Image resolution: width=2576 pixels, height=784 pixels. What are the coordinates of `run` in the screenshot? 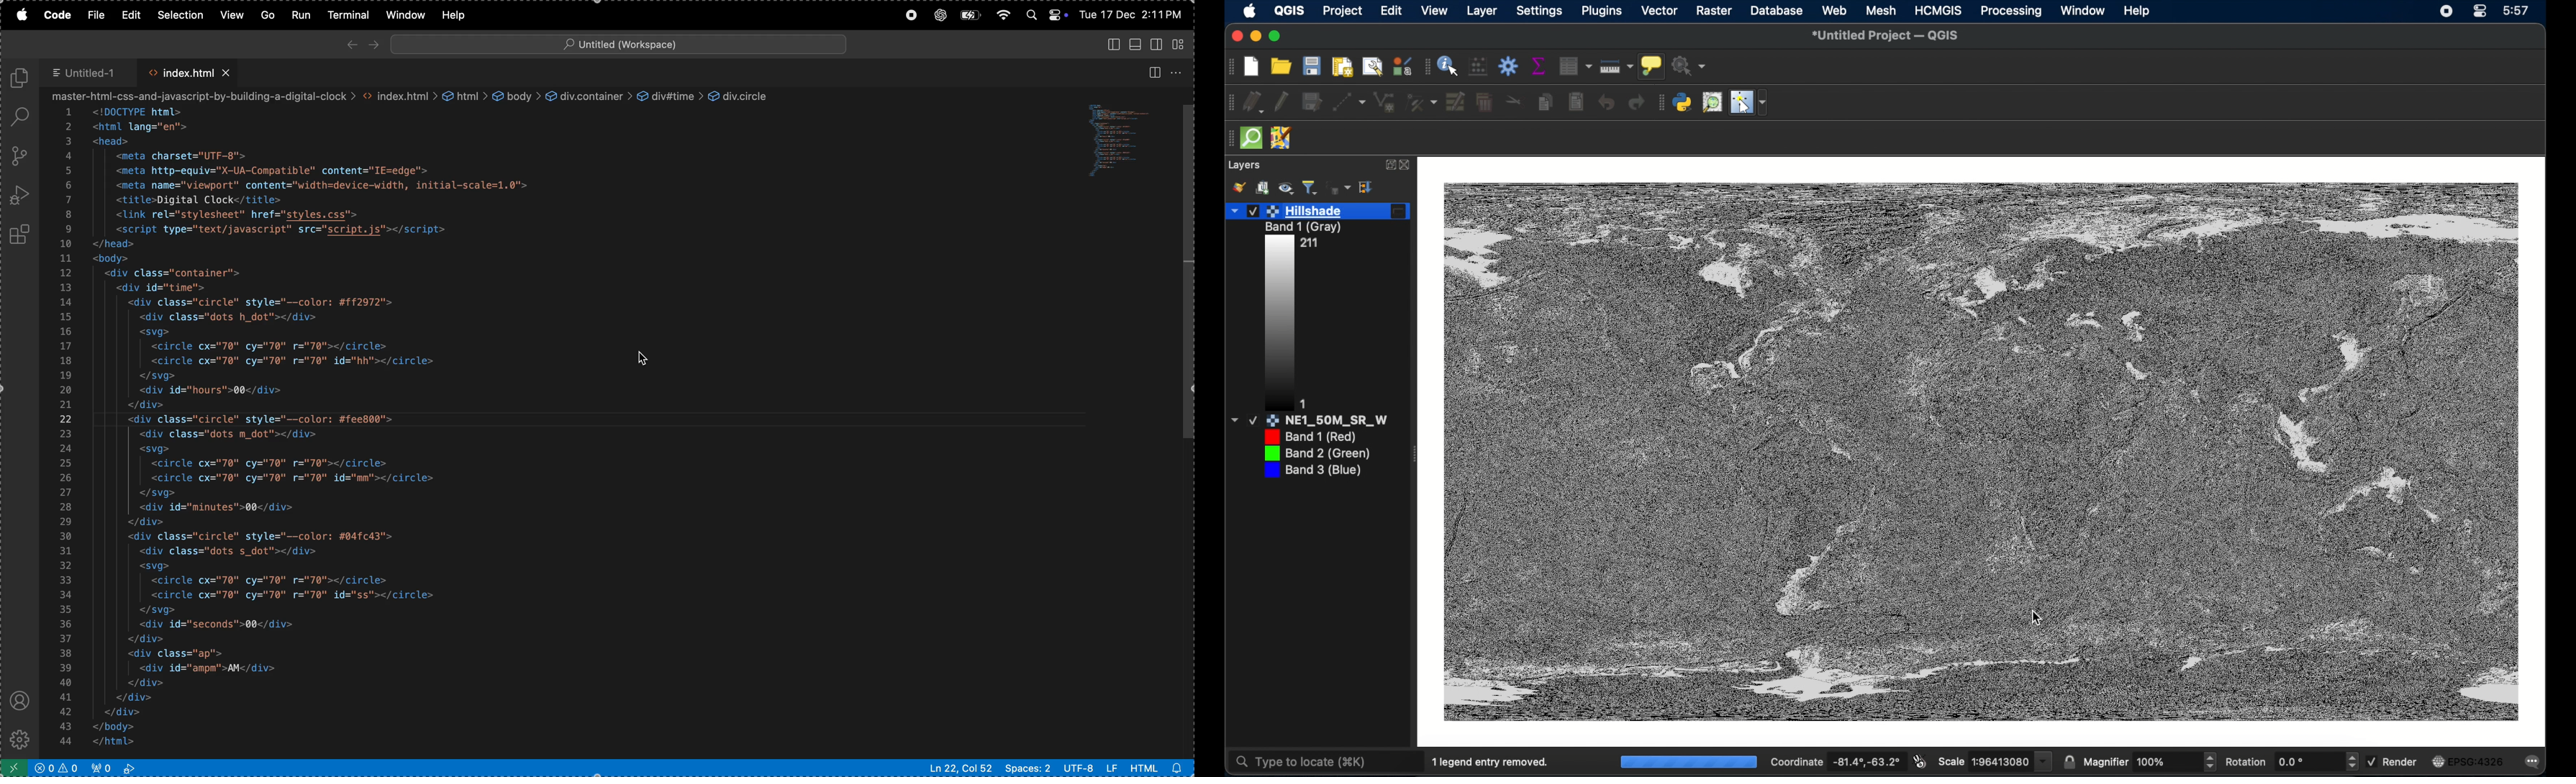 It's located at (302, 15).